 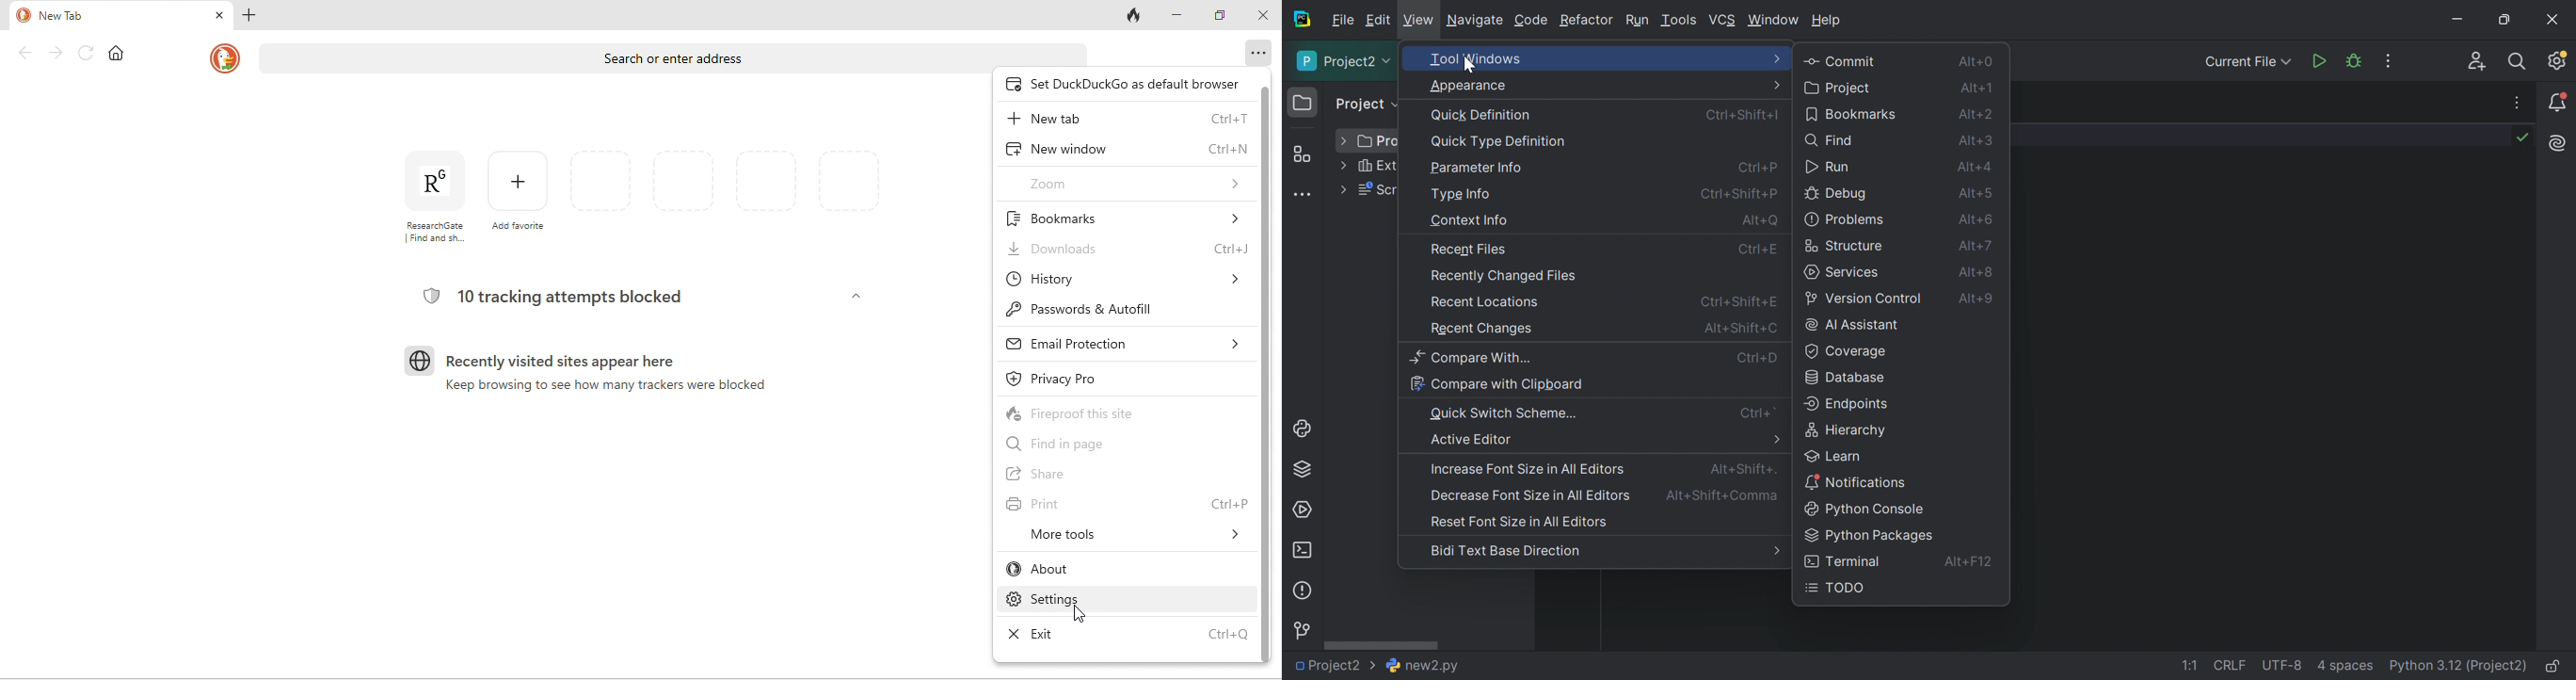 I want to click on Recent files, so click(x=1472, y=248).